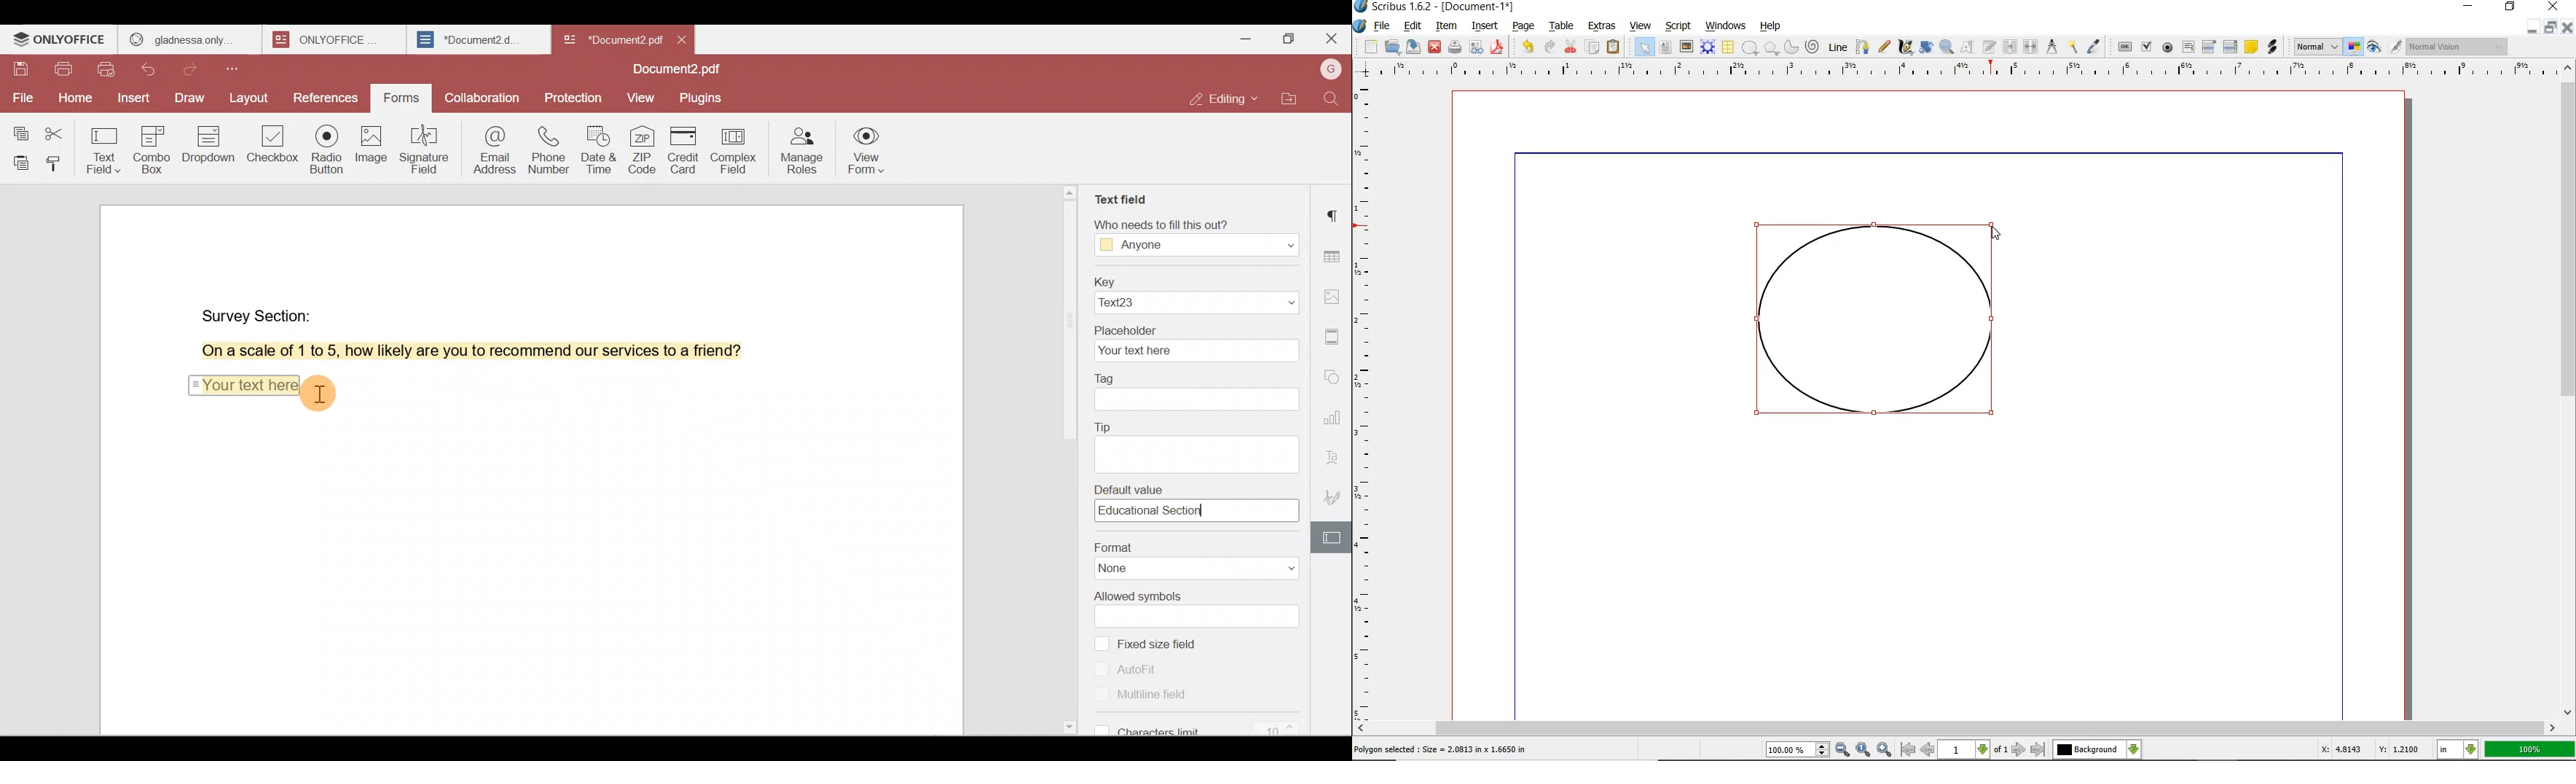 The width and height of the screenshot is (2576, 784). I want to click on SCROLLBAR, so click(2569, 388).